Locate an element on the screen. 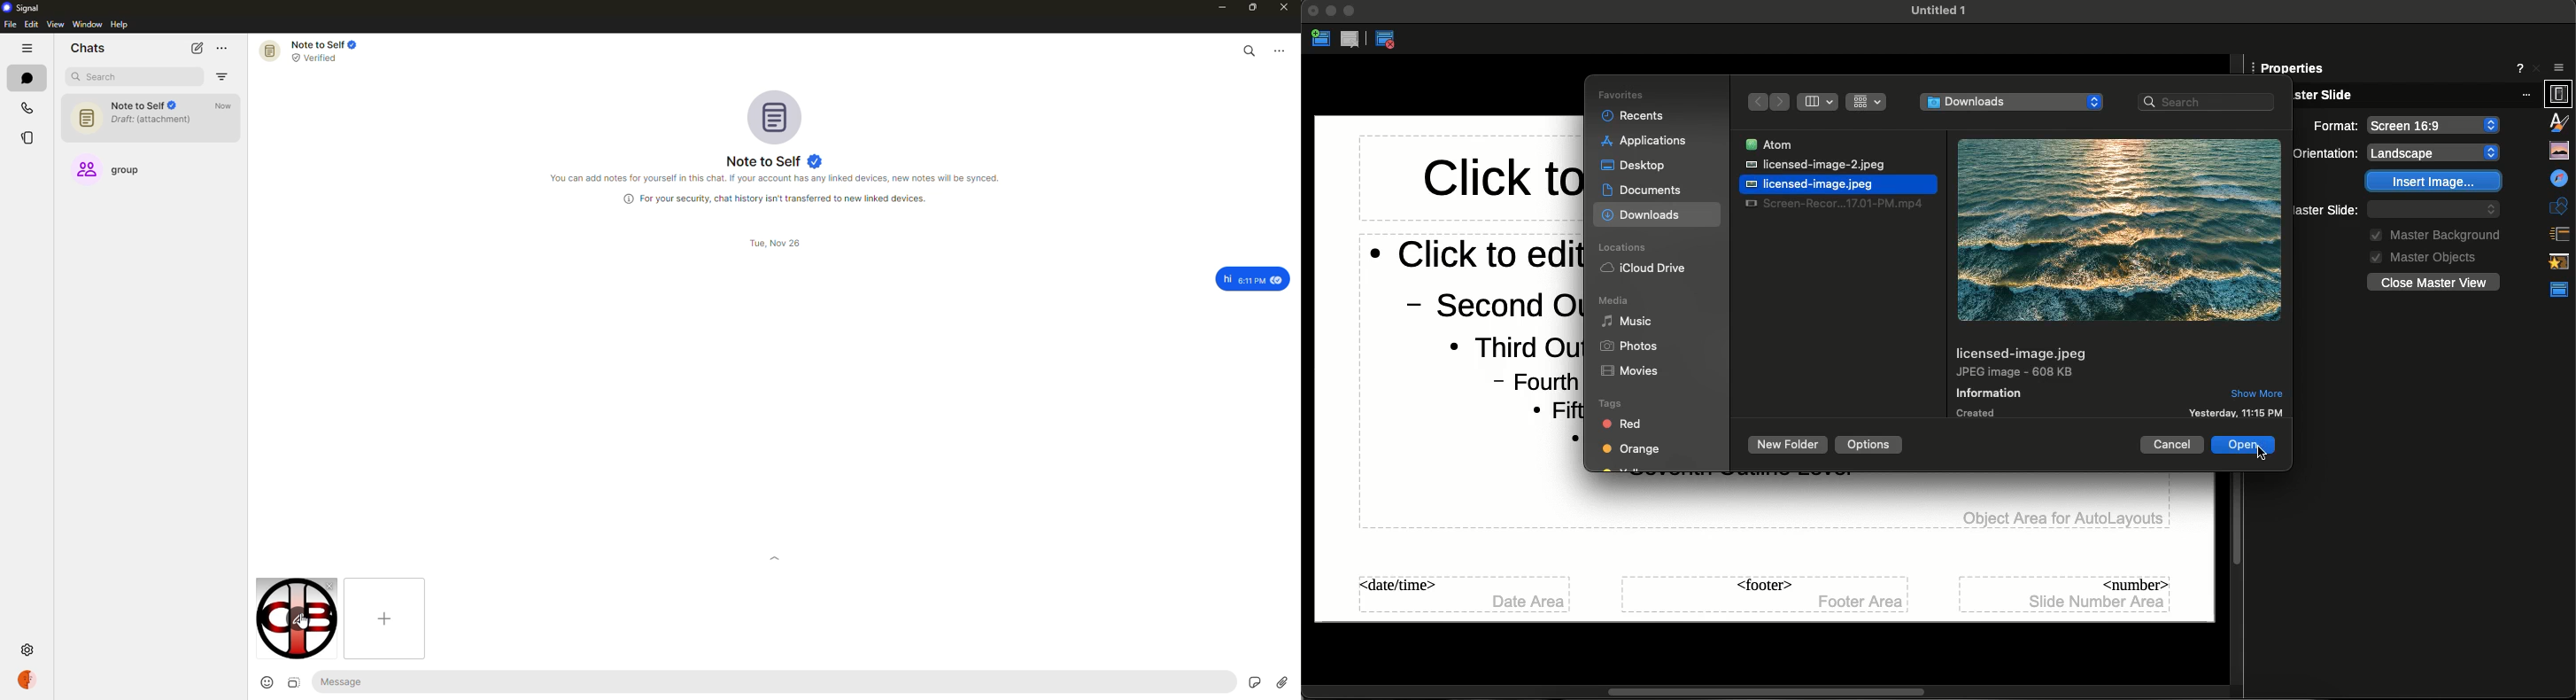 The width and height of the screenshot is (2576, 700). emoji is located at coordinates (264, 679).